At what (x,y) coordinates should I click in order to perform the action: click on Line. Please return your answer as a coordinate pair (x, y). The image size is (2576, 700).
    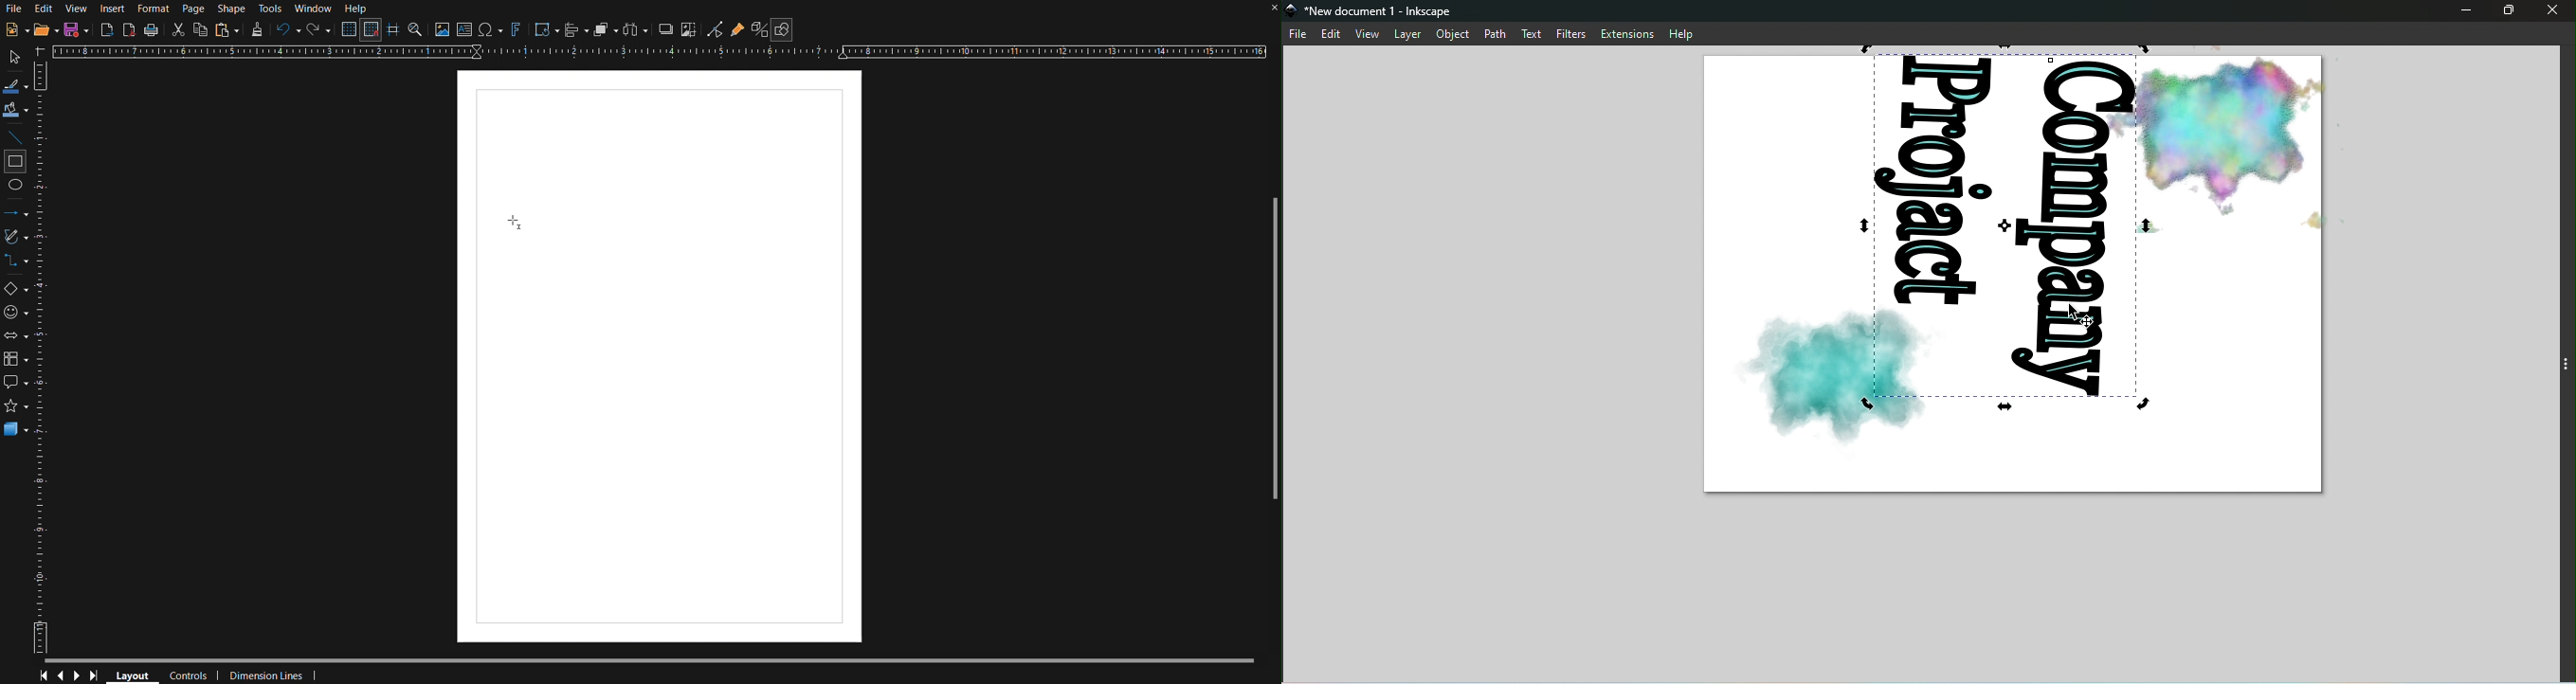
    Looking at the image, I should click on (17, 136).